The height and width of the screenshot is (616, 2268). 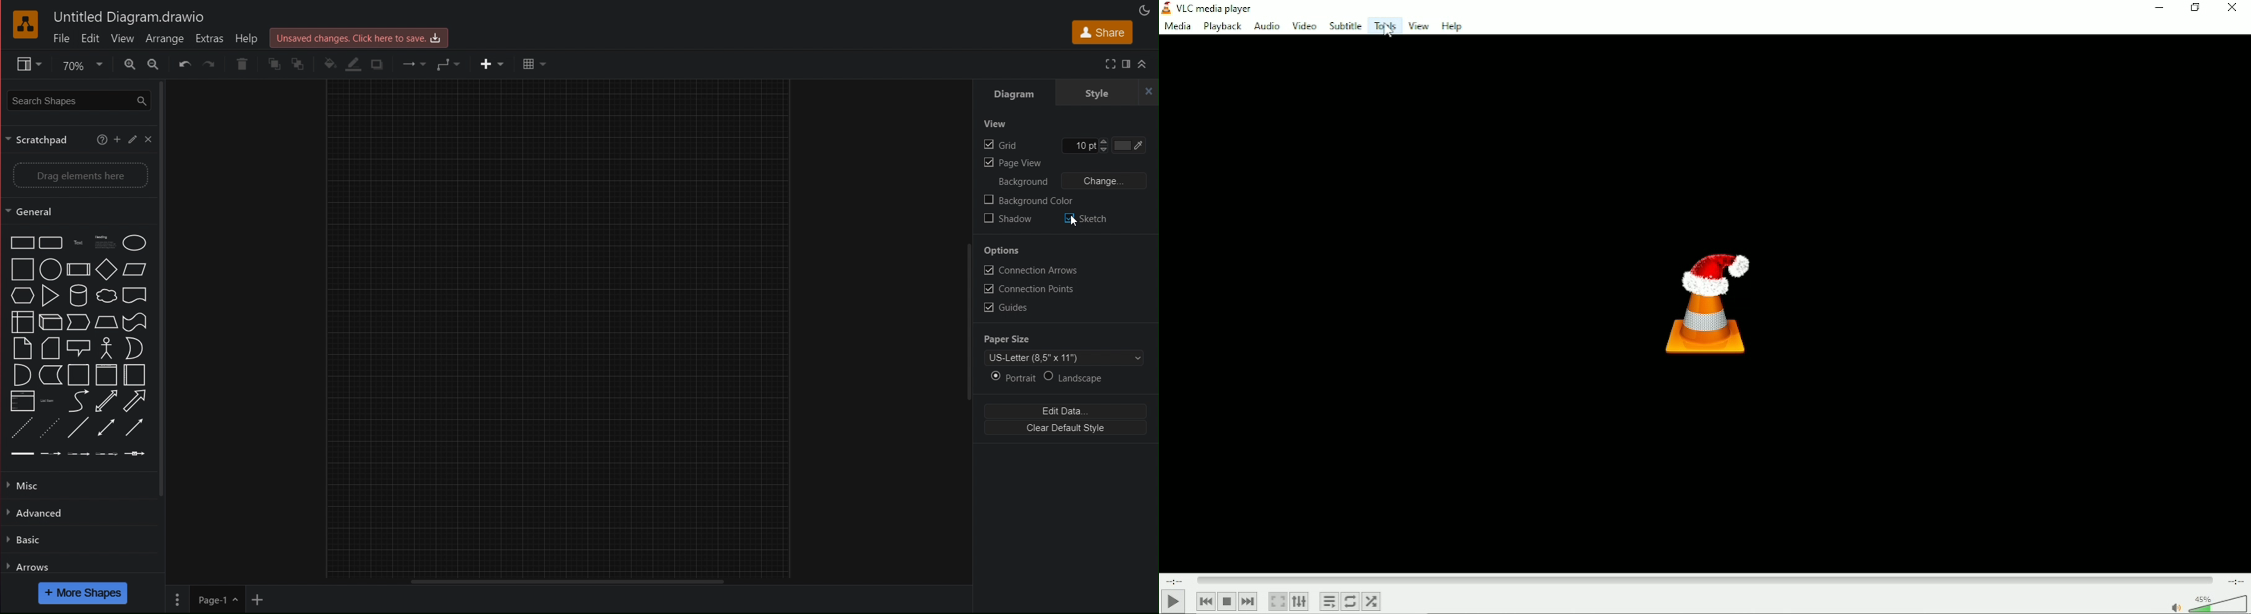 What do you see at coordinates (565, 581) in the screenshot?
I see `Scrollbar` at bounding box center [565, 581].